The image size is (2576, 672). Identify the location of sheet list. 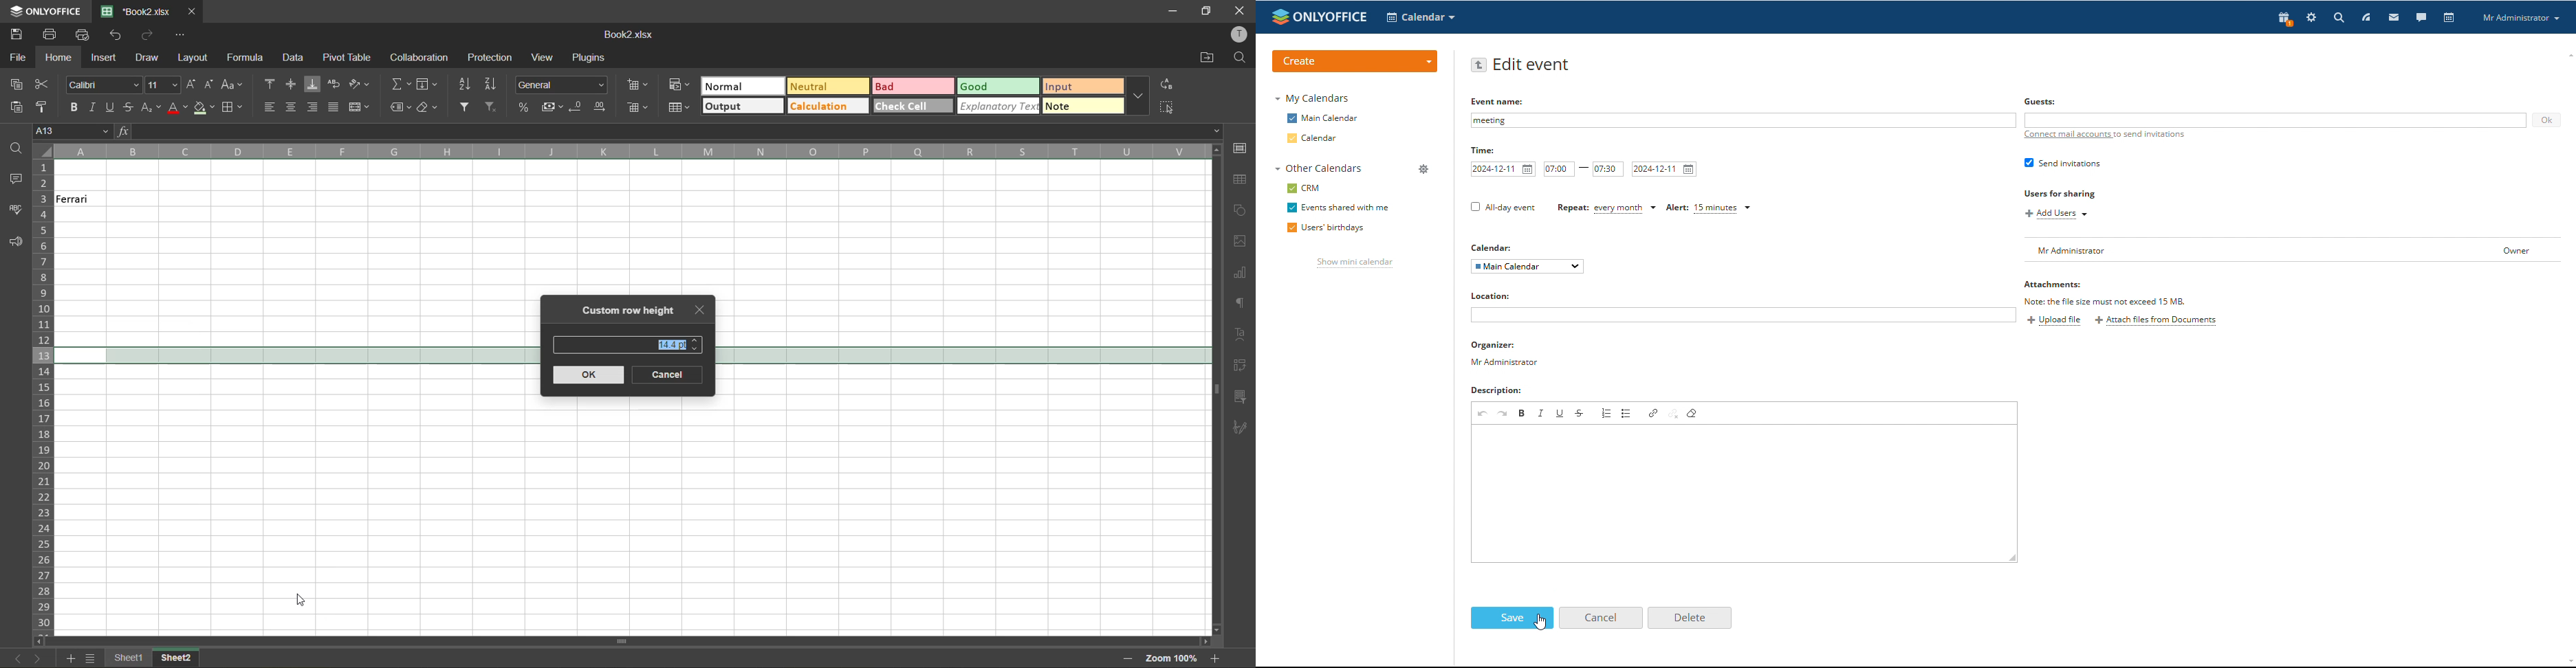
(94, 660).